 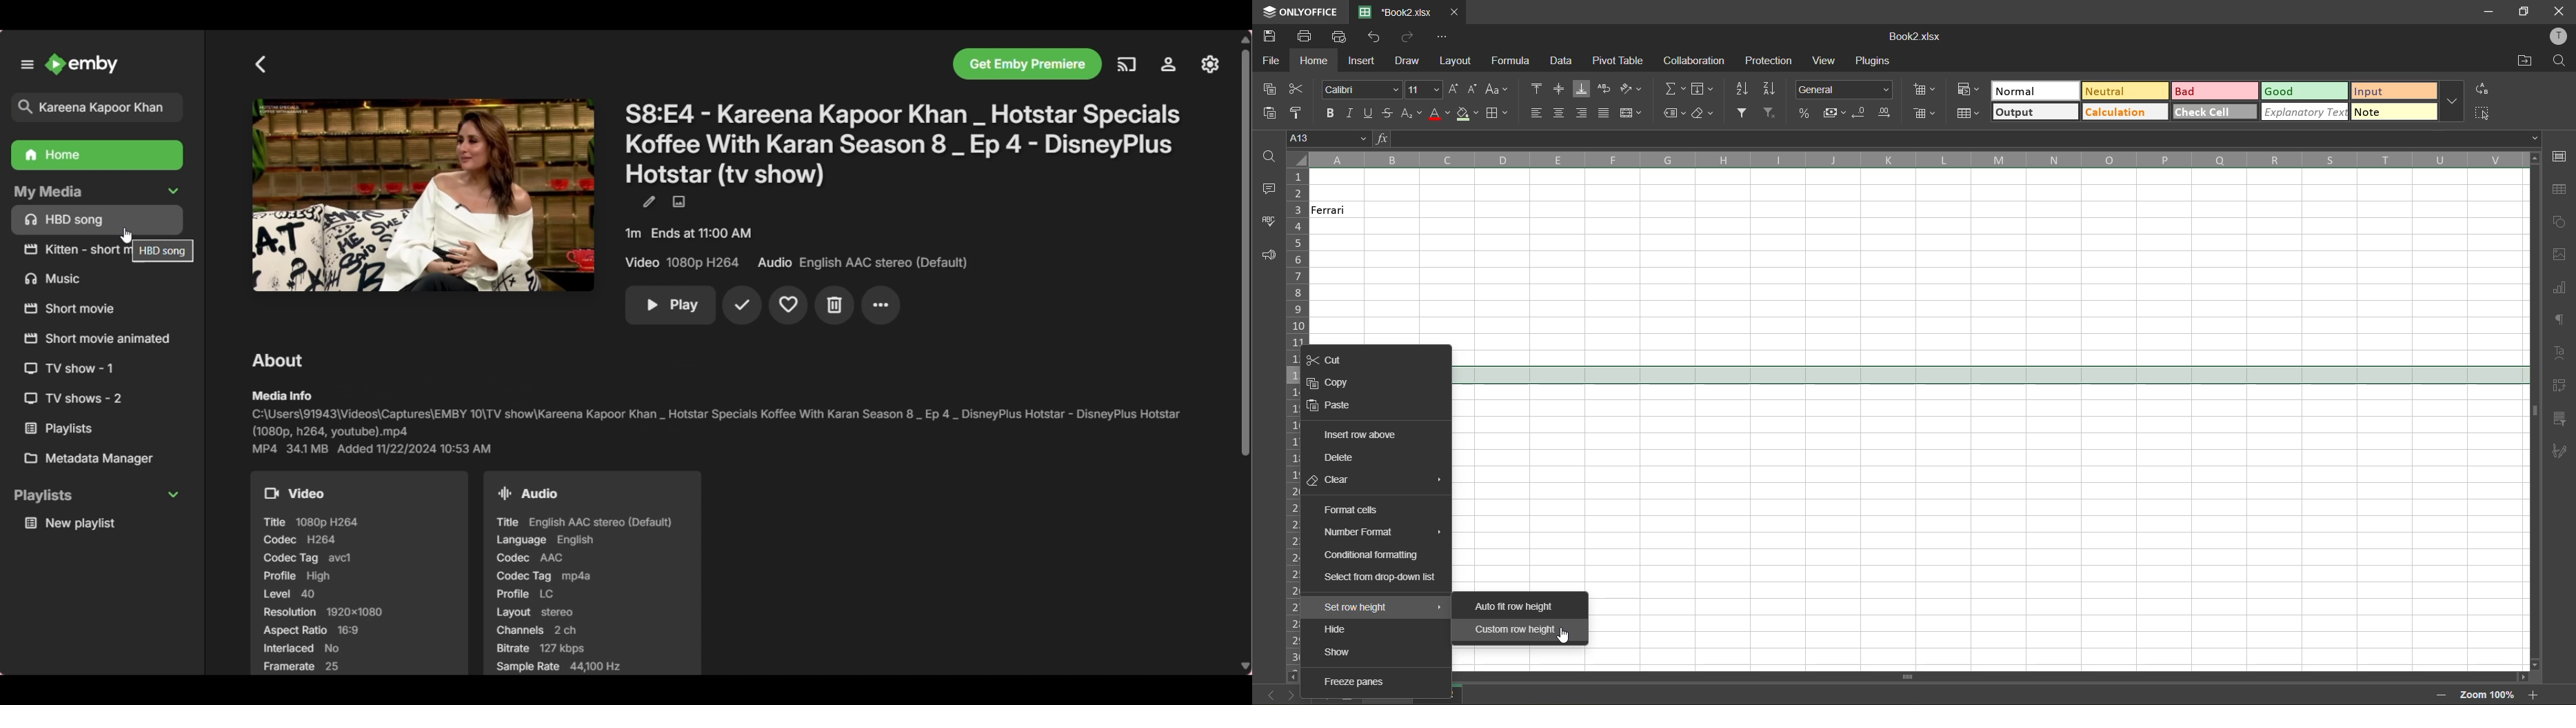 What do you see at coordinates (1887, 112) in the screenshot?
I see `increase decimal` at bounding box center [1887, 112].